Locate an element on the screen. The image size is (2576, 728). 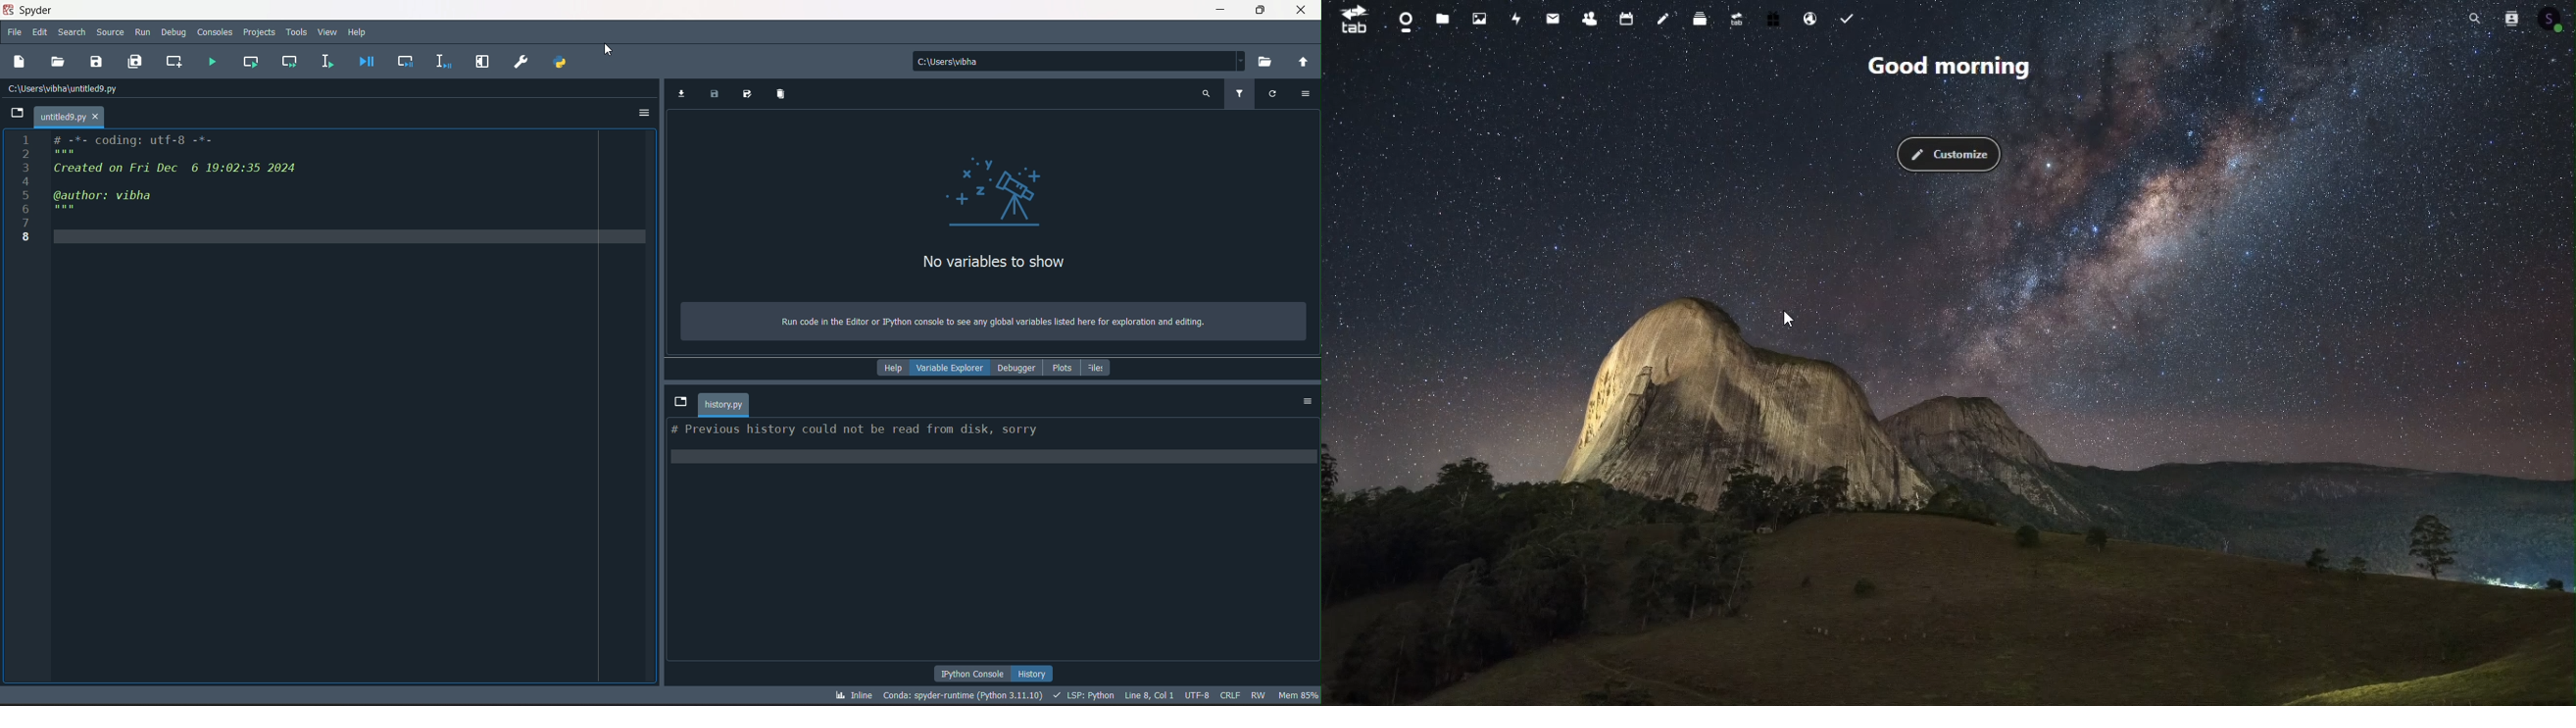
customize is located at coordinates (1949, 153).